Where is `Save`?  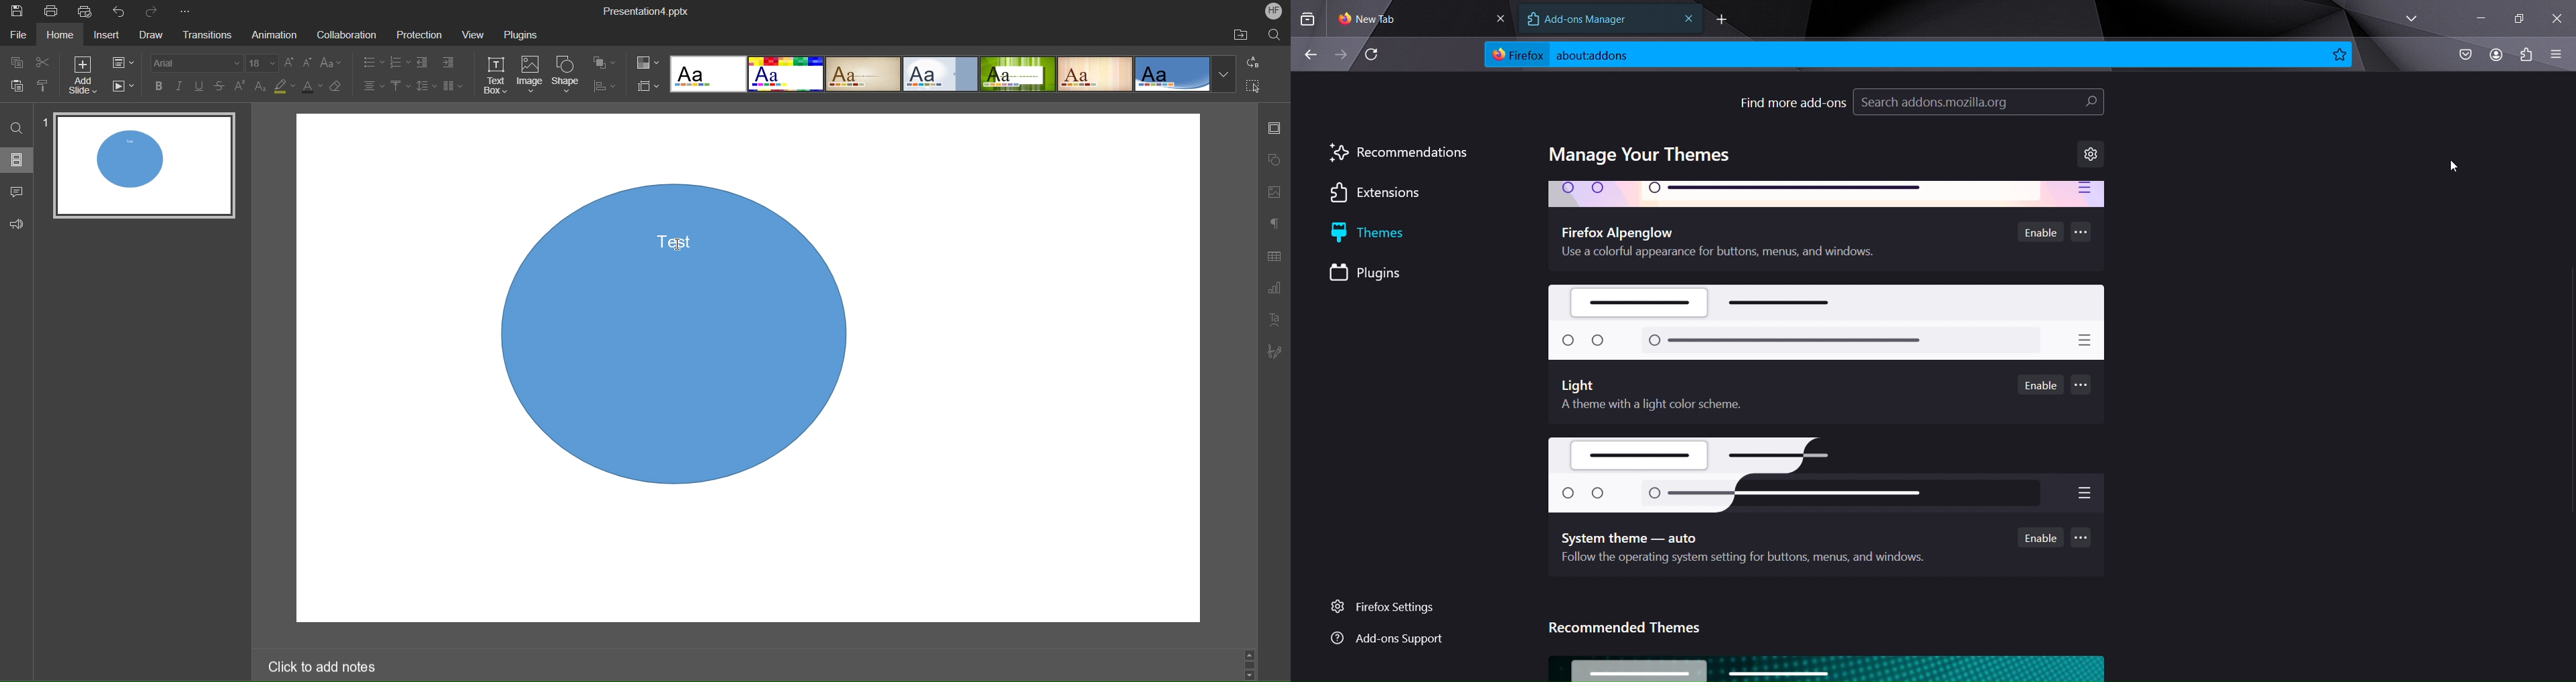
Save is located at coordinates (17, 11).